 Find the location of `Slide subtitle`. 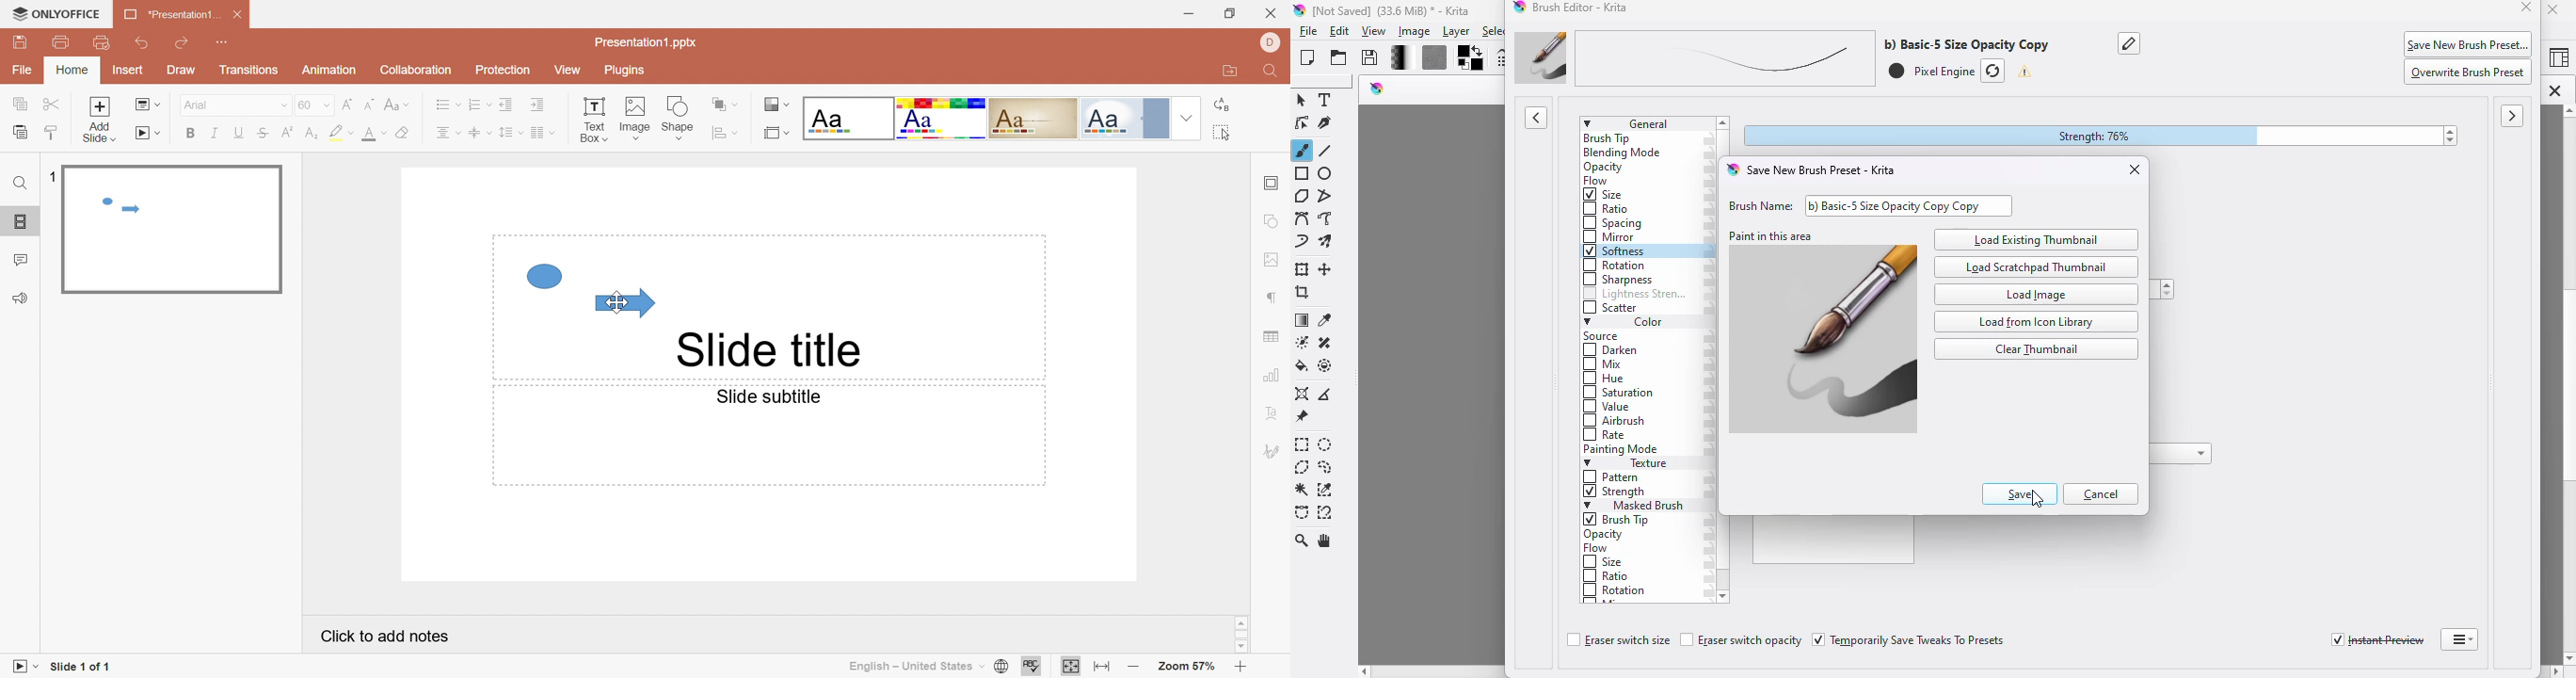

Slide subtitle is located at coordinates (764, 399).